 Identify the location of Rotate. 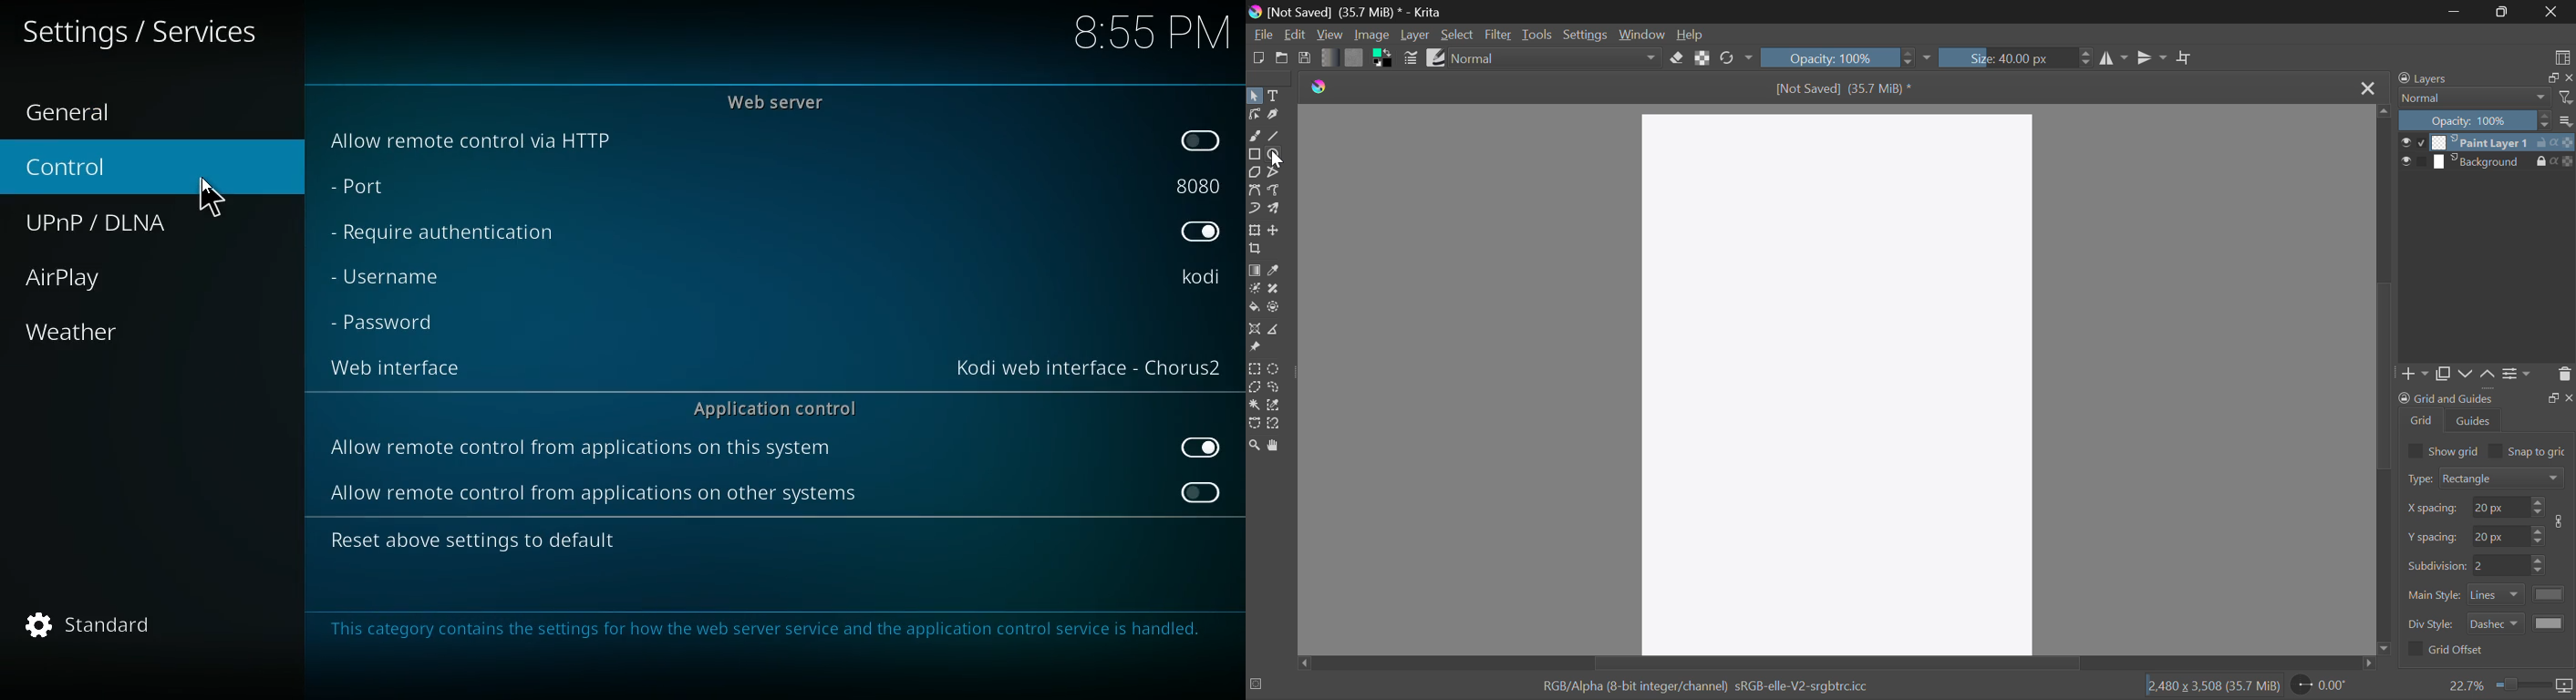
(1737, 58).